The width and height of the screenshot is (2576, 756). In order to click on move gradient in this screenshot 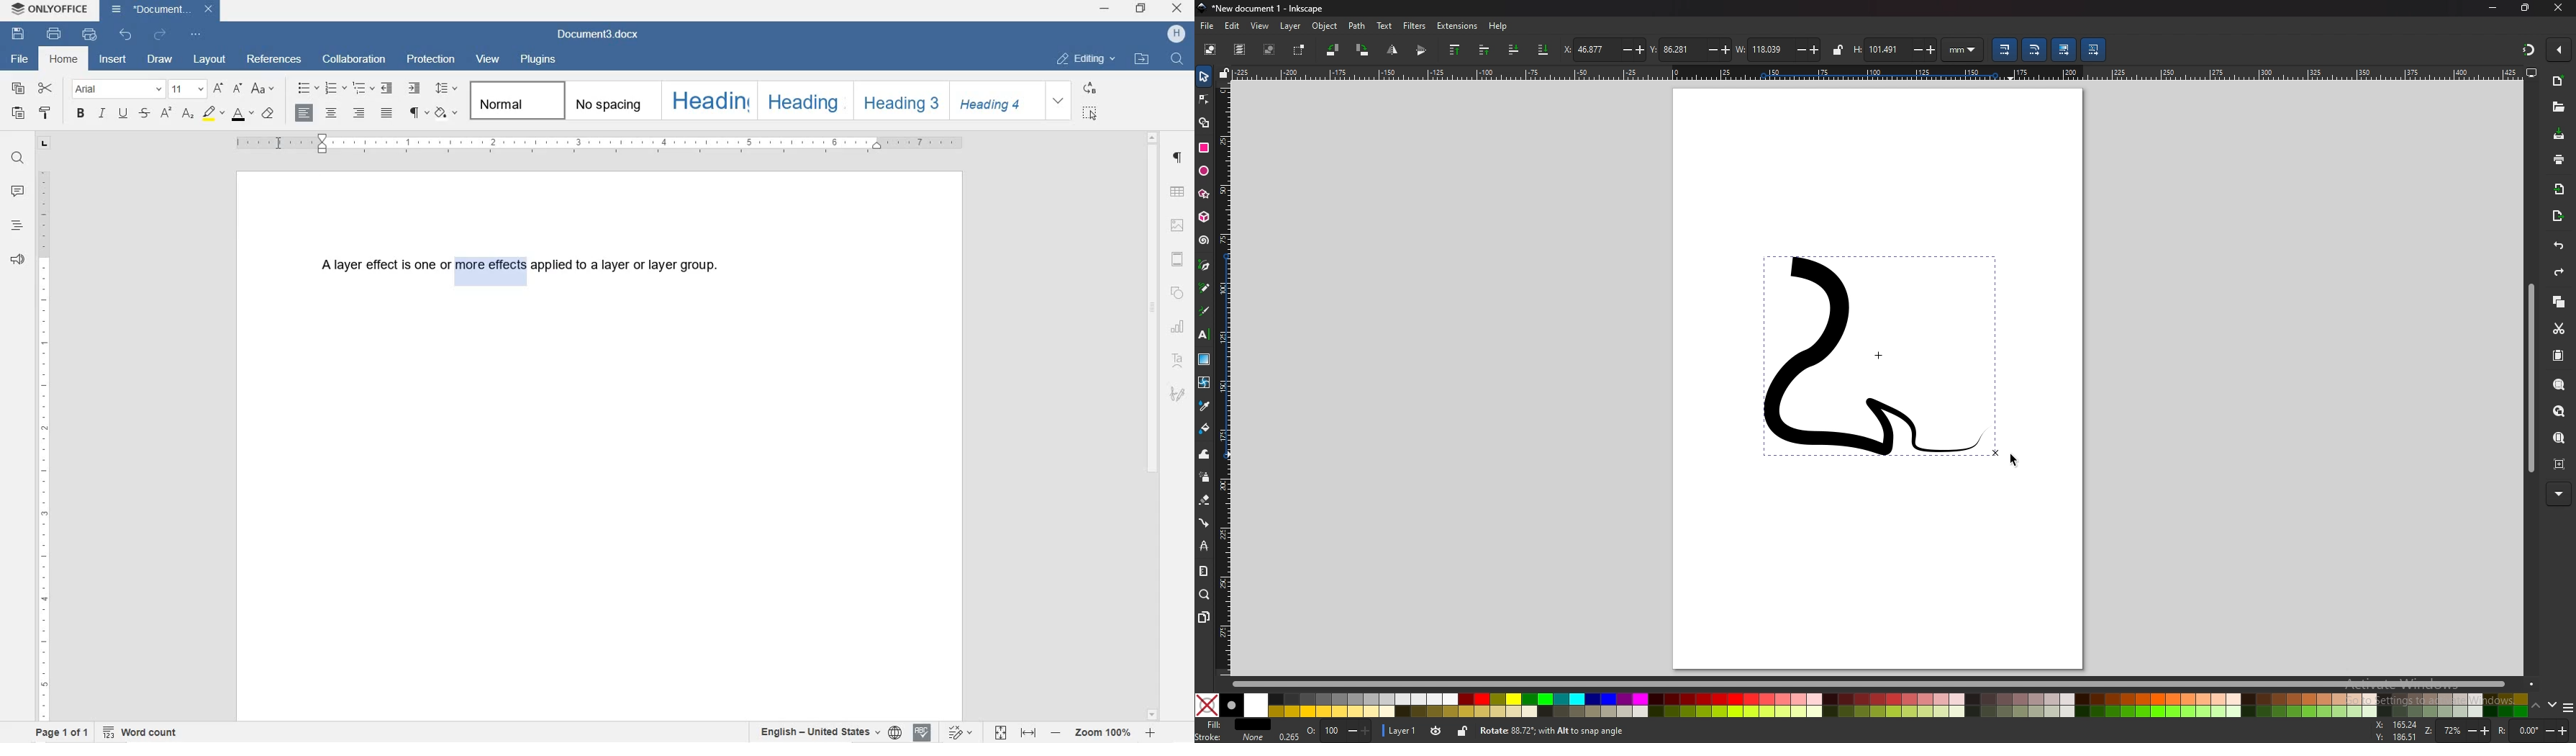, I will do `click(2063, 50)`.